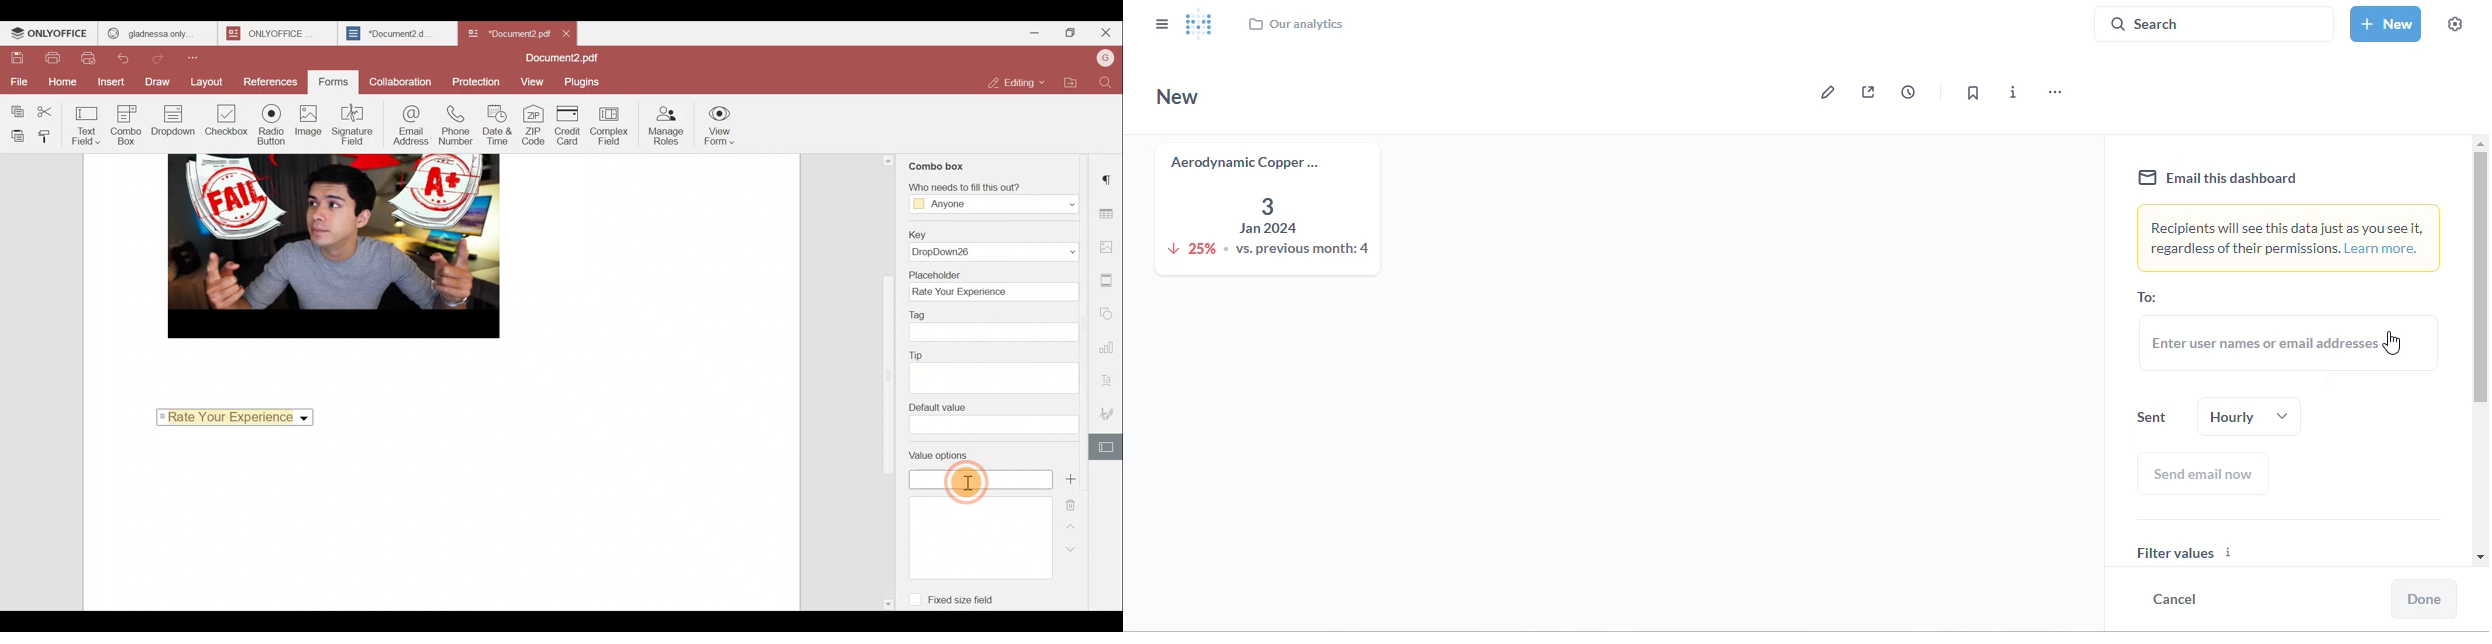  Describe the element at coordinates (272, 125) in the screenshot. I see `Radio` at that location.